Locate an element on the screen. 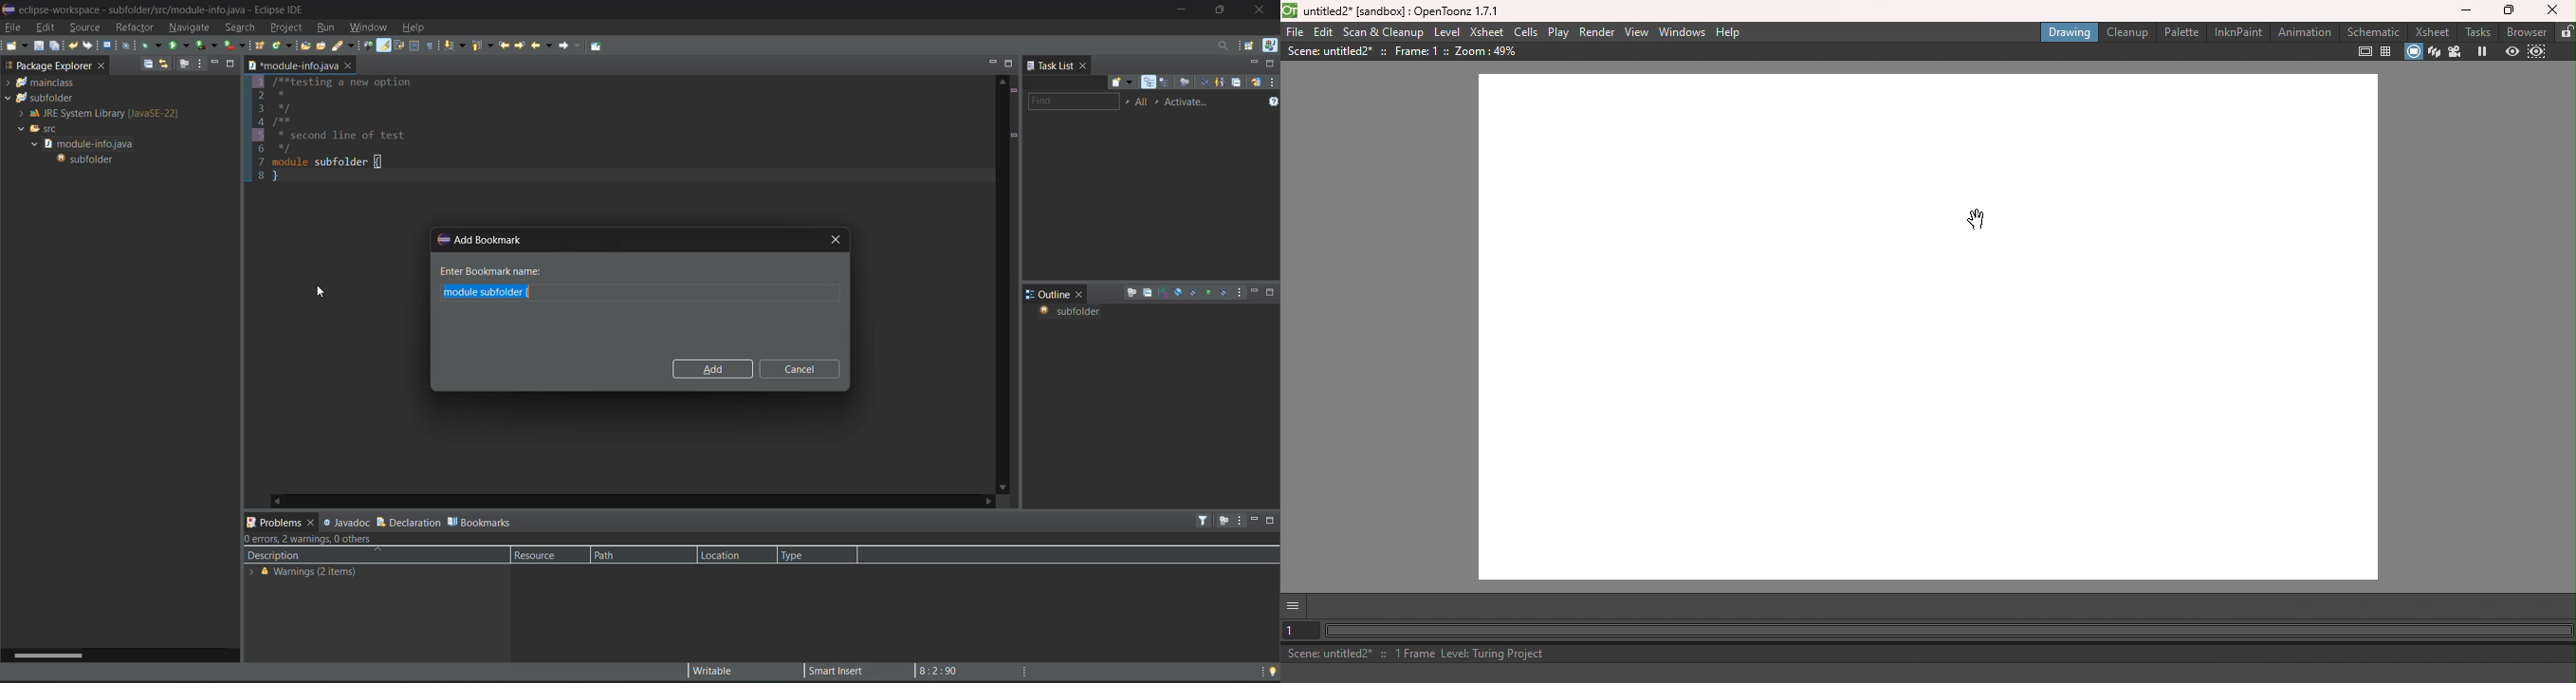 The image size is (2576, 700). refractor is located at coordinates (135, 25).